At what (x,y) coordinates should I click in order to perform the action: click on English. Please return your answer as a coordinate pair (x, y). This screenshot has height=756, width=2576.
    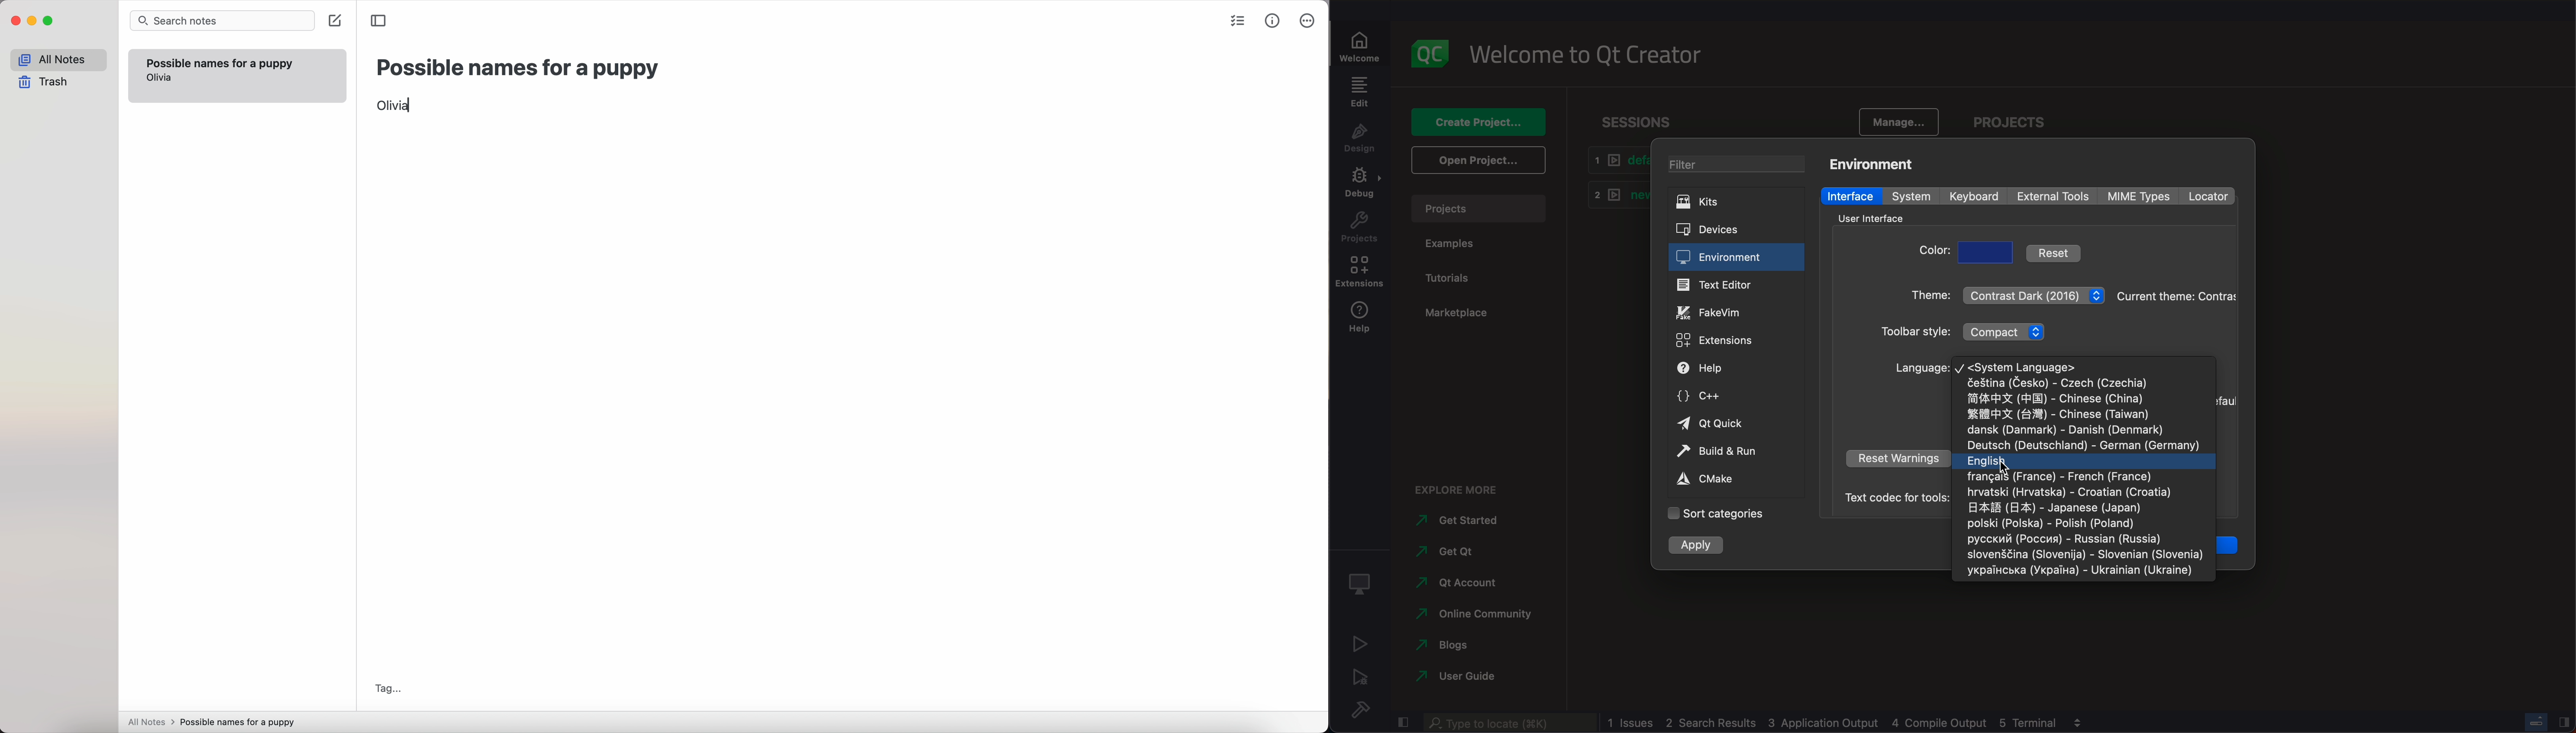
    Looking at the image, I should click on (2085, 462).